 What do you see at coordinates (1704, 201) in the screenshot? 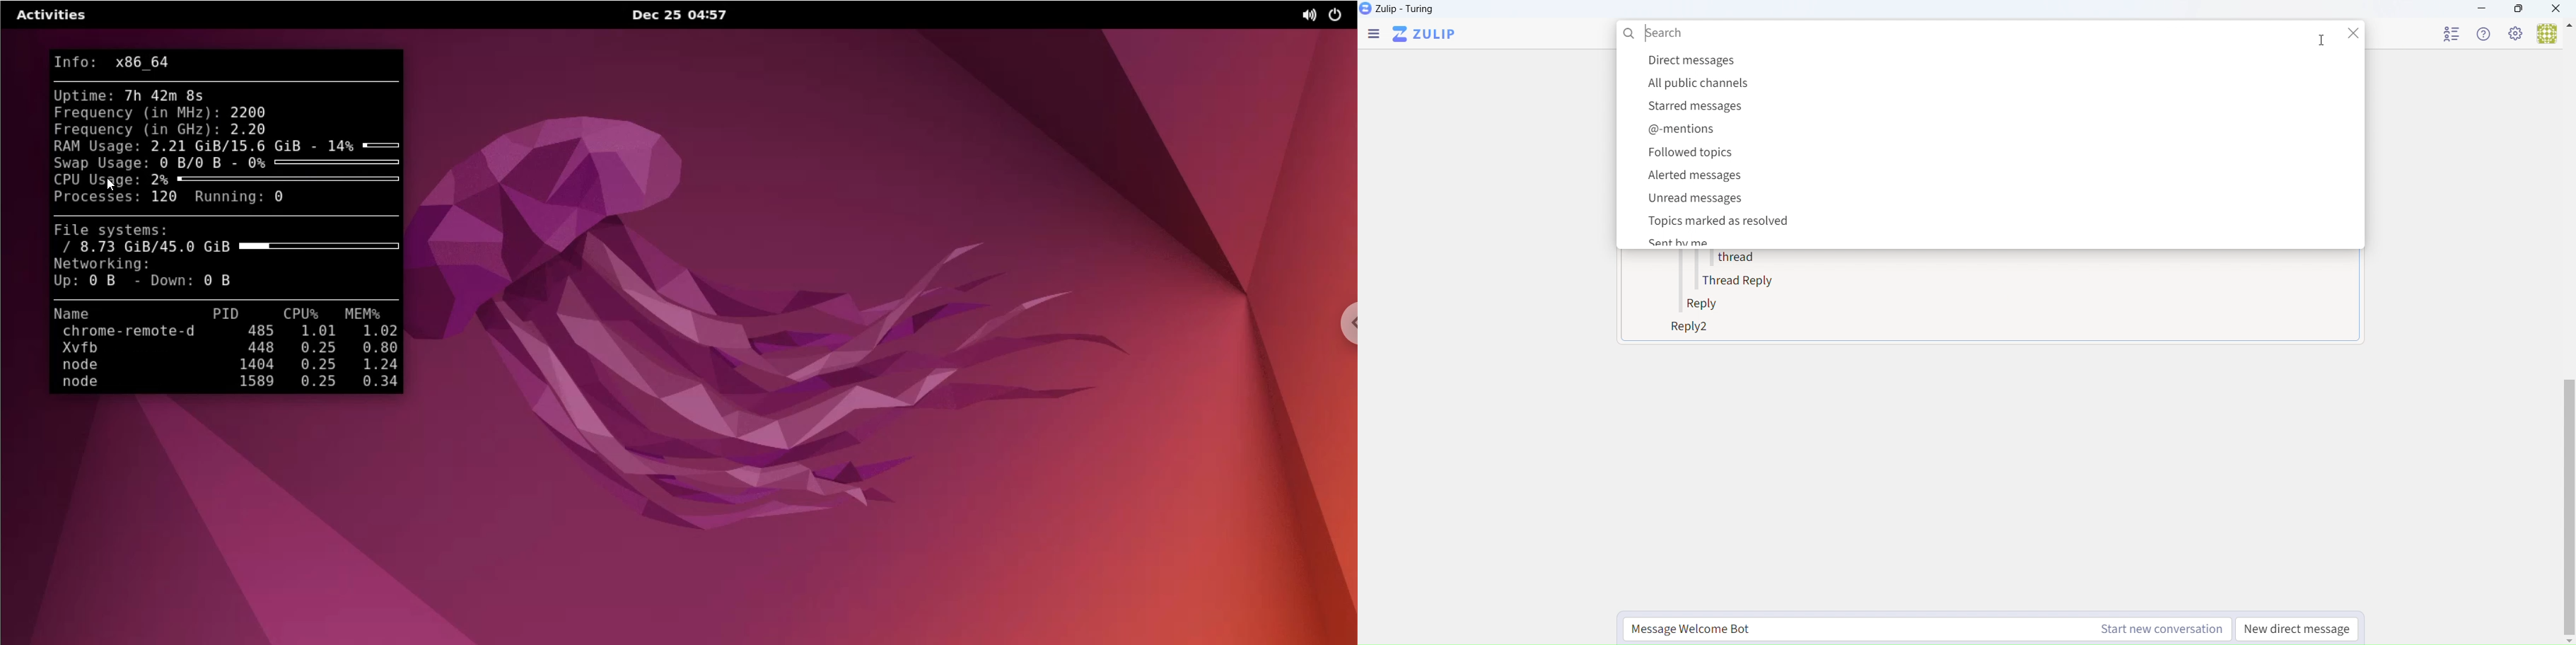
I see `Unread messages` at bounding box center [1704, 201].